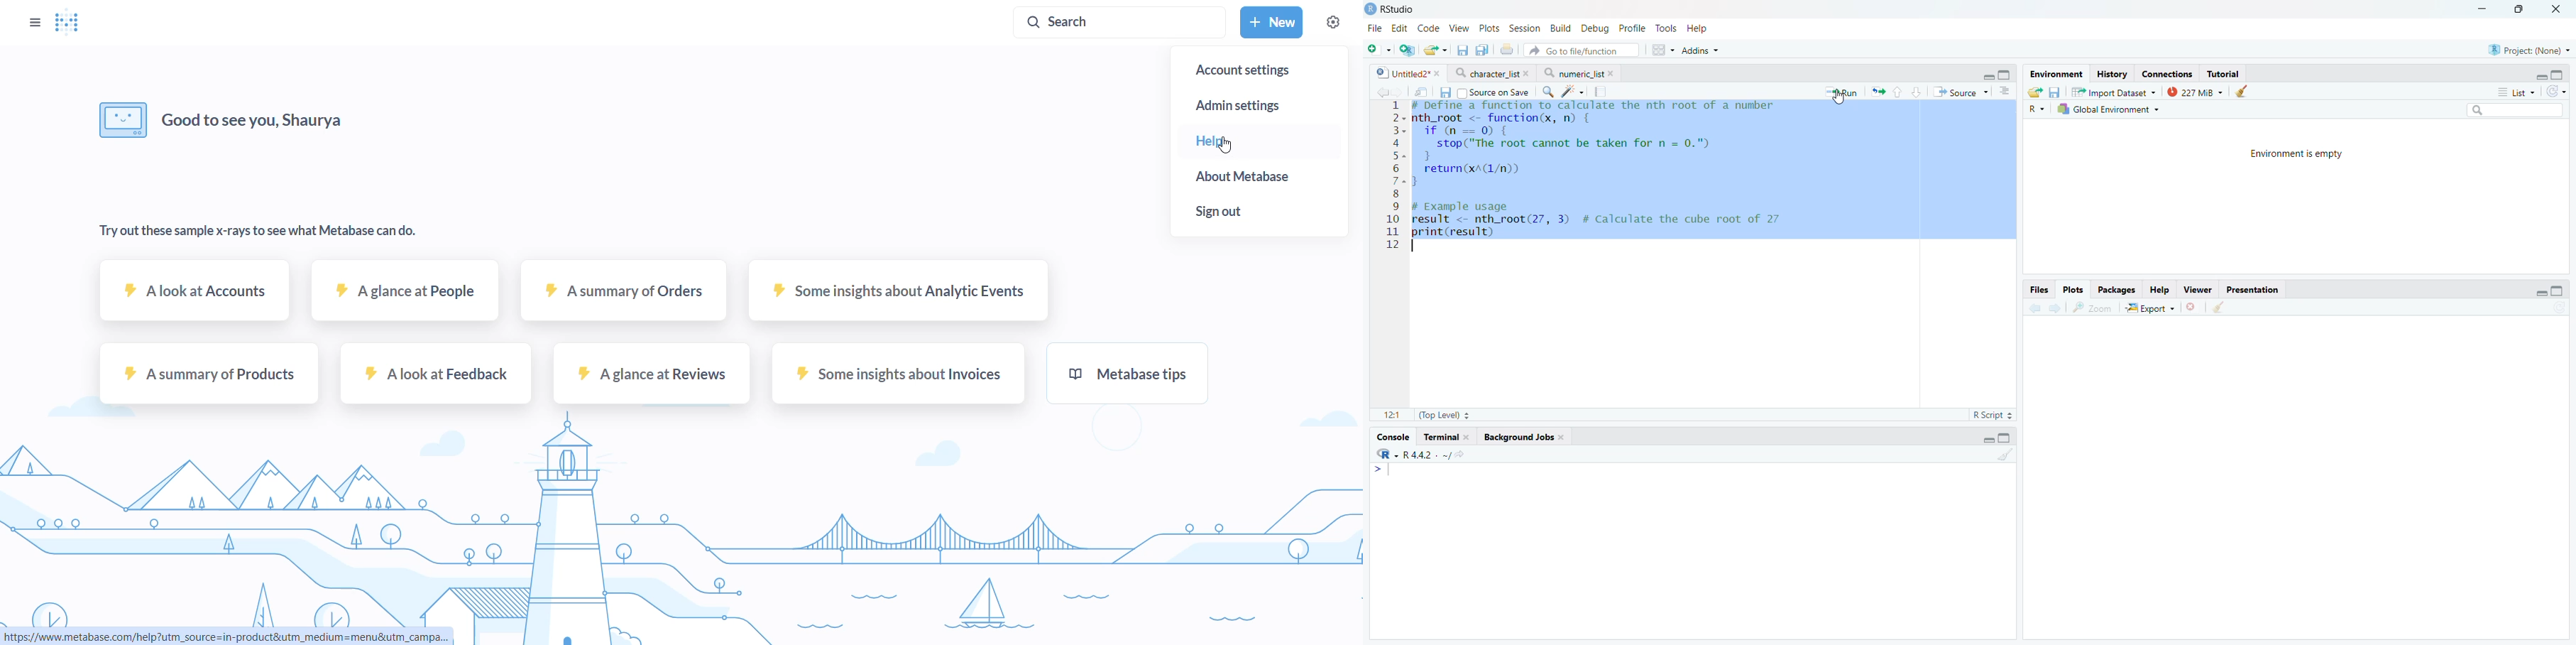 The image size is (2576, 672). What do you see at coordinates (2160, 289) in the screenshot?
I see `` at bounding box center [2160, 289].